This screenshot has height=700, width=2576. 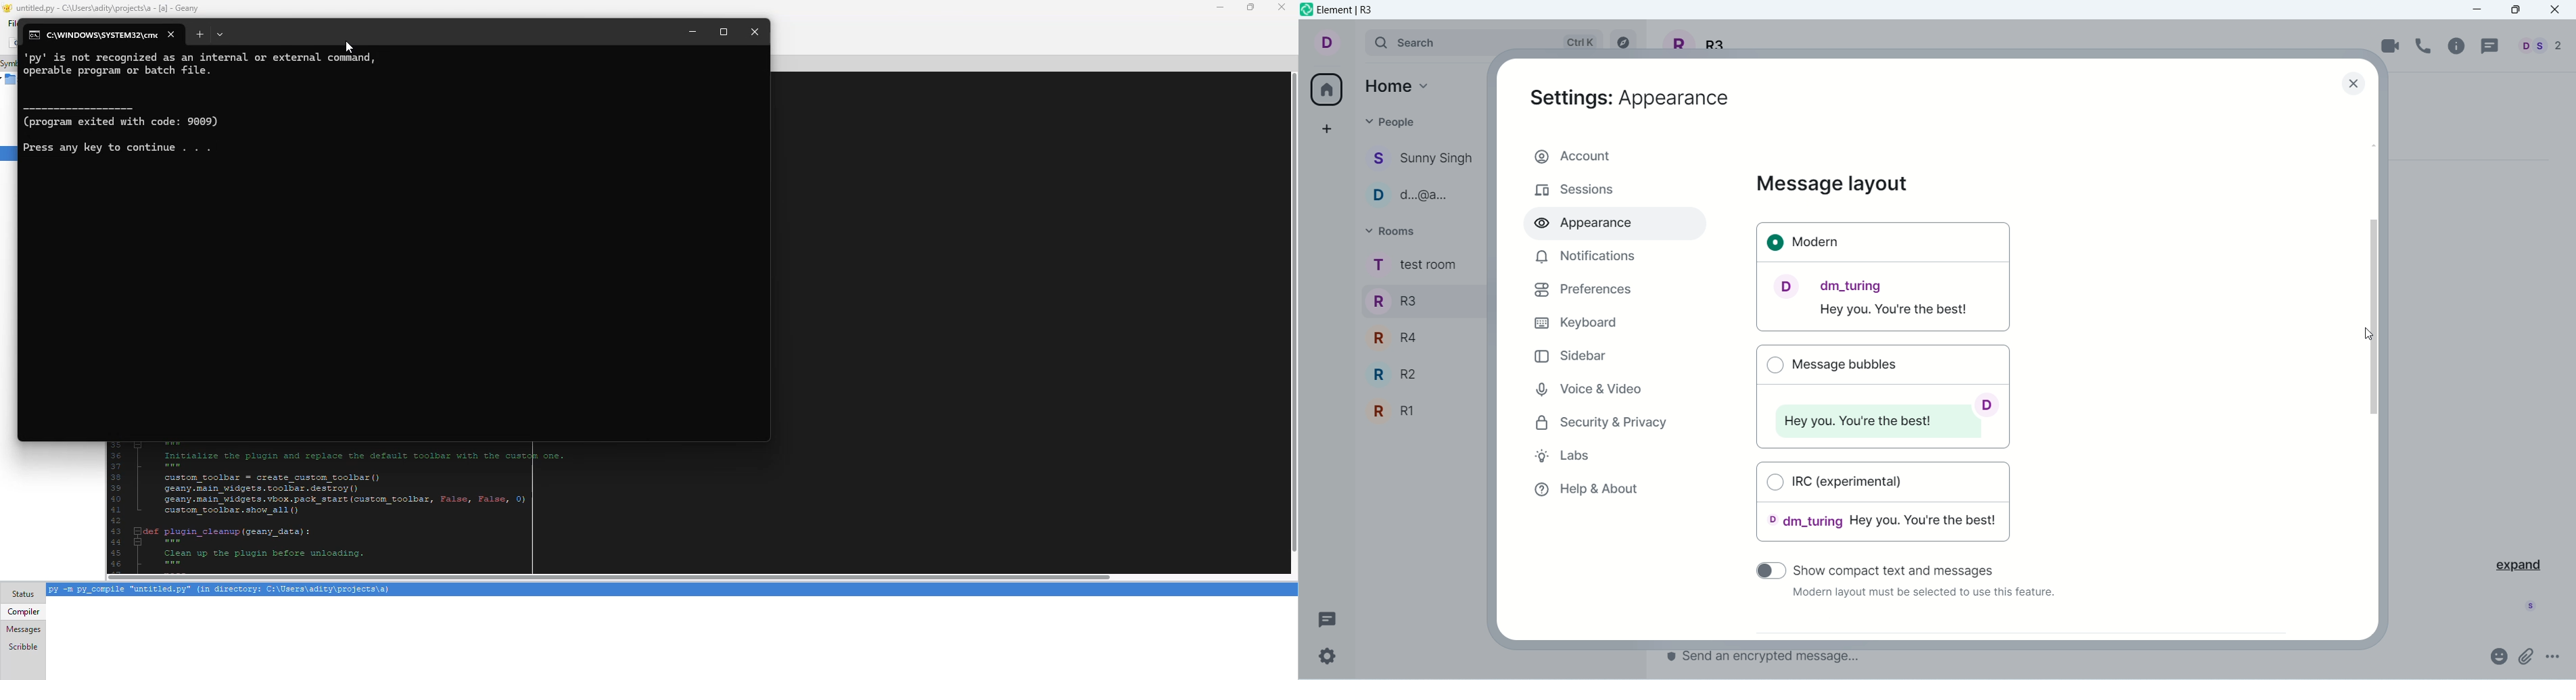 I want to click on appearance, so click(x=1631, y=98).